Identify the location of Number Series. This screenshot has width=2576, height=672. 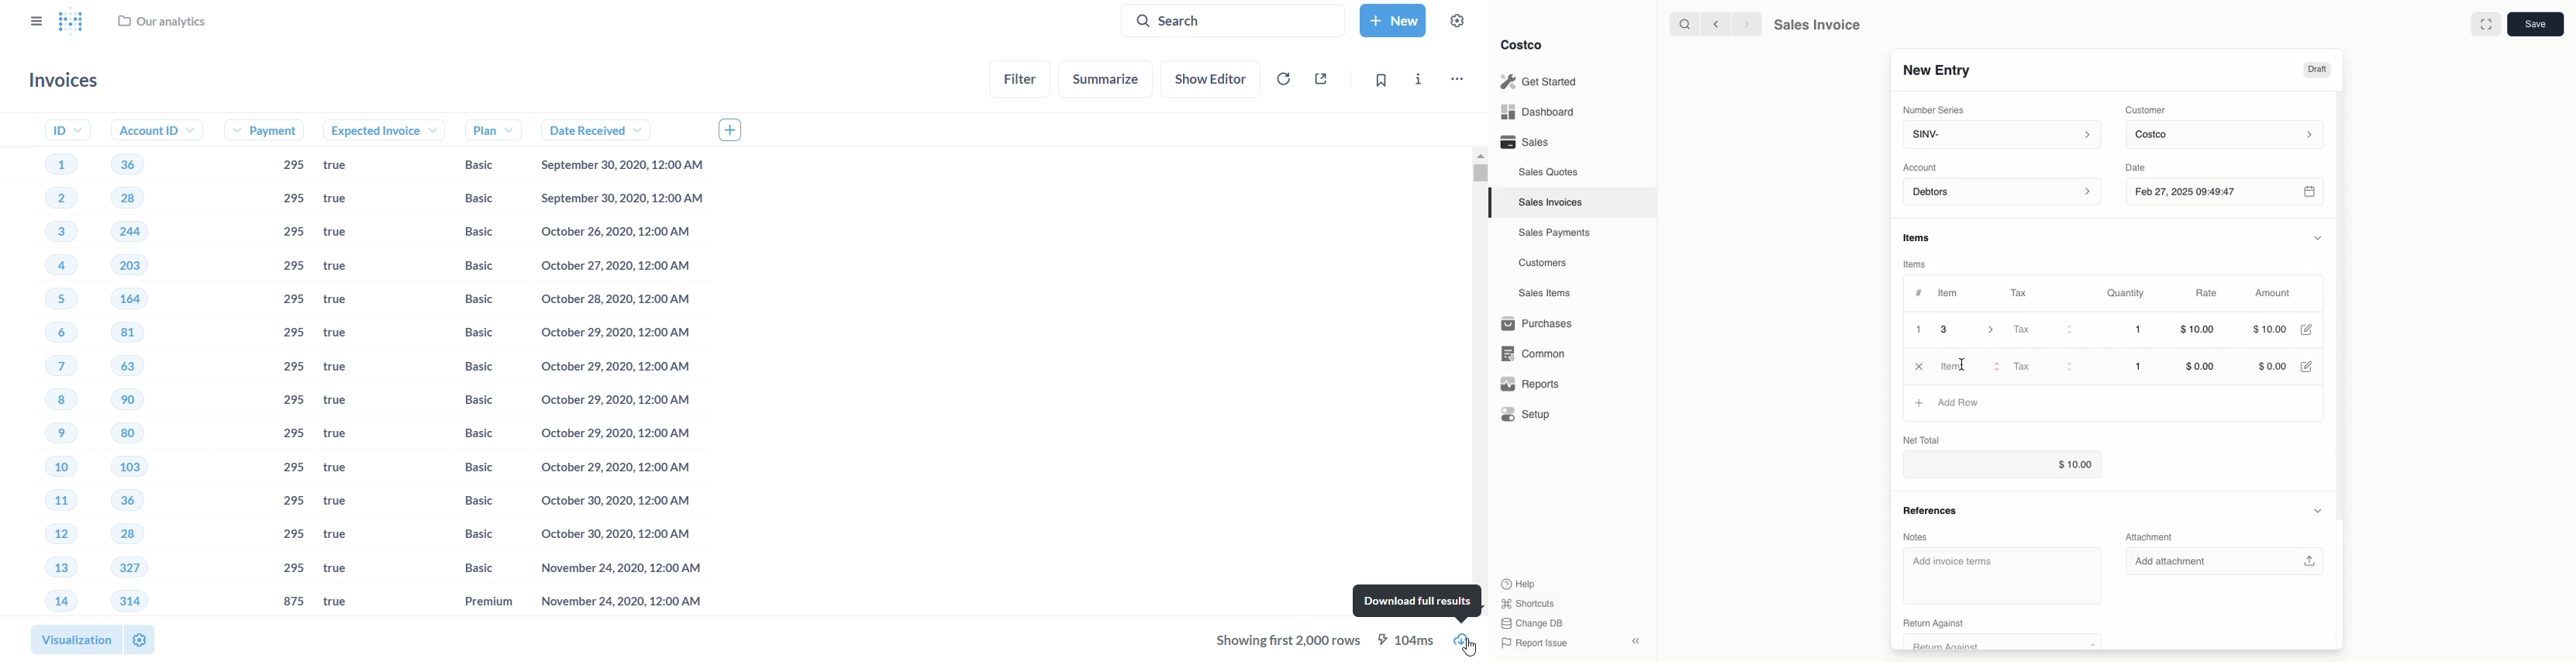
(1935, 109).